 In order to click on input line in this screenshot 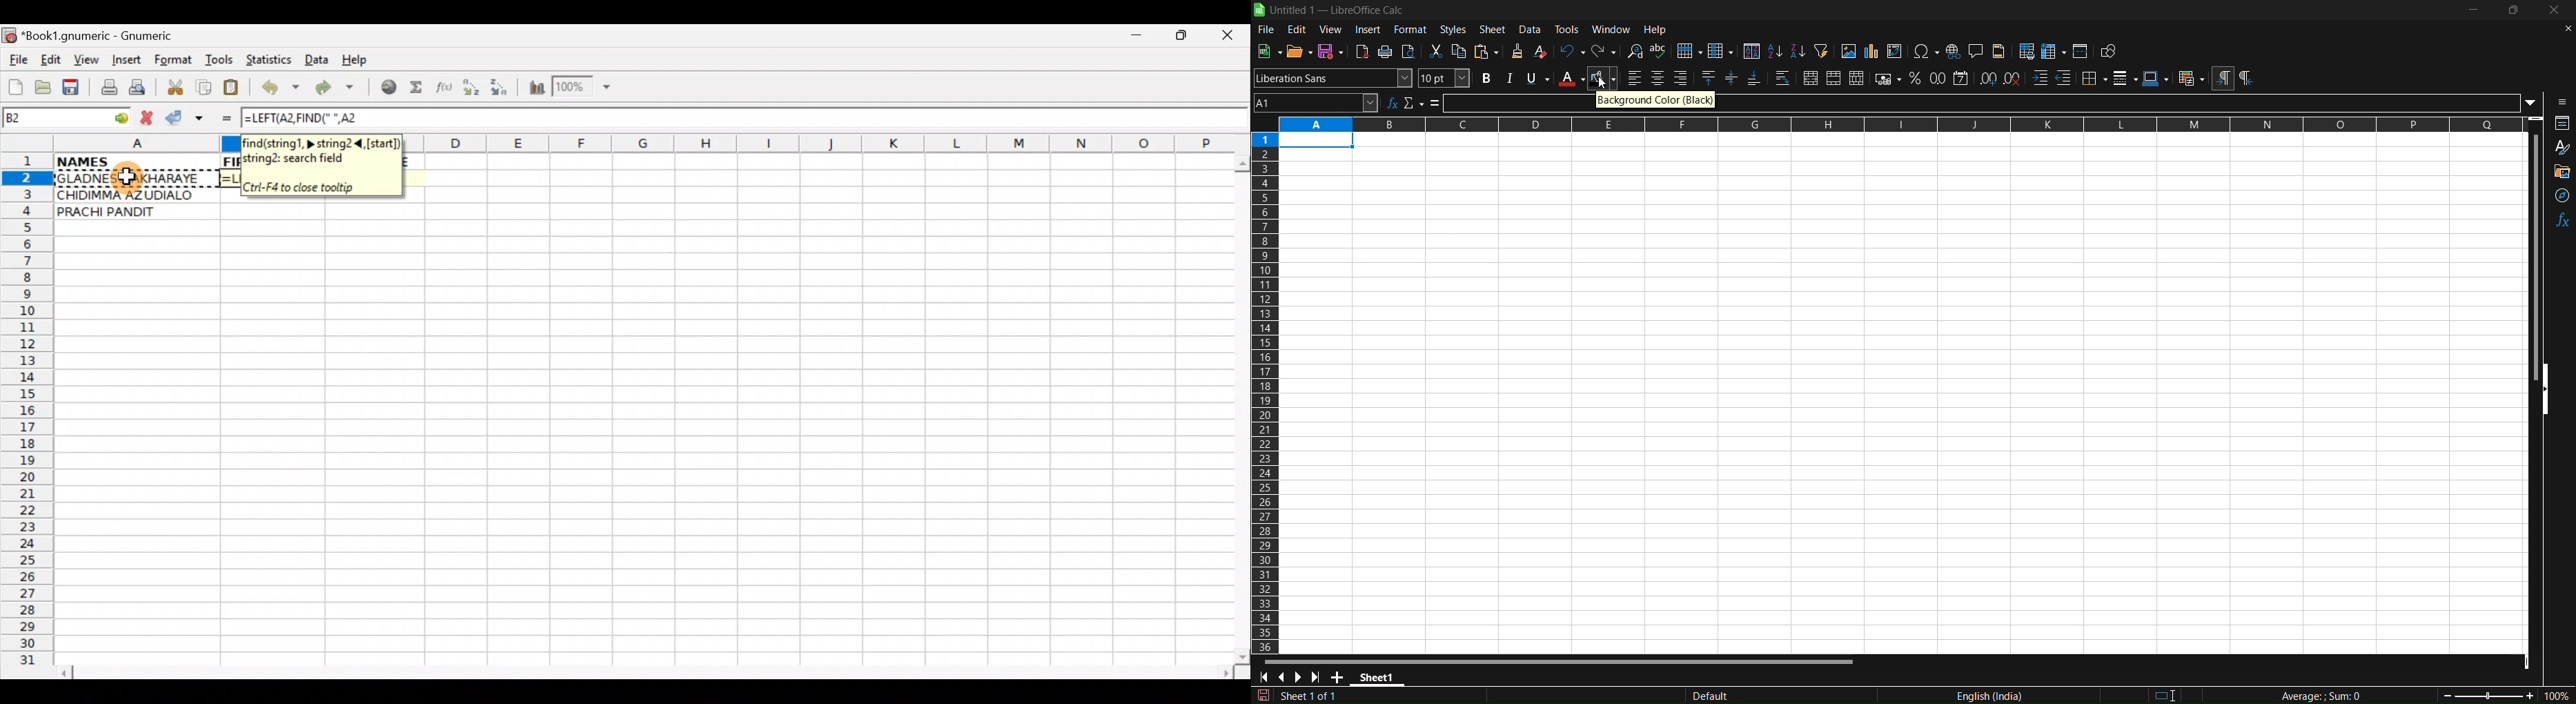, I will do `click(2132, 104)`.